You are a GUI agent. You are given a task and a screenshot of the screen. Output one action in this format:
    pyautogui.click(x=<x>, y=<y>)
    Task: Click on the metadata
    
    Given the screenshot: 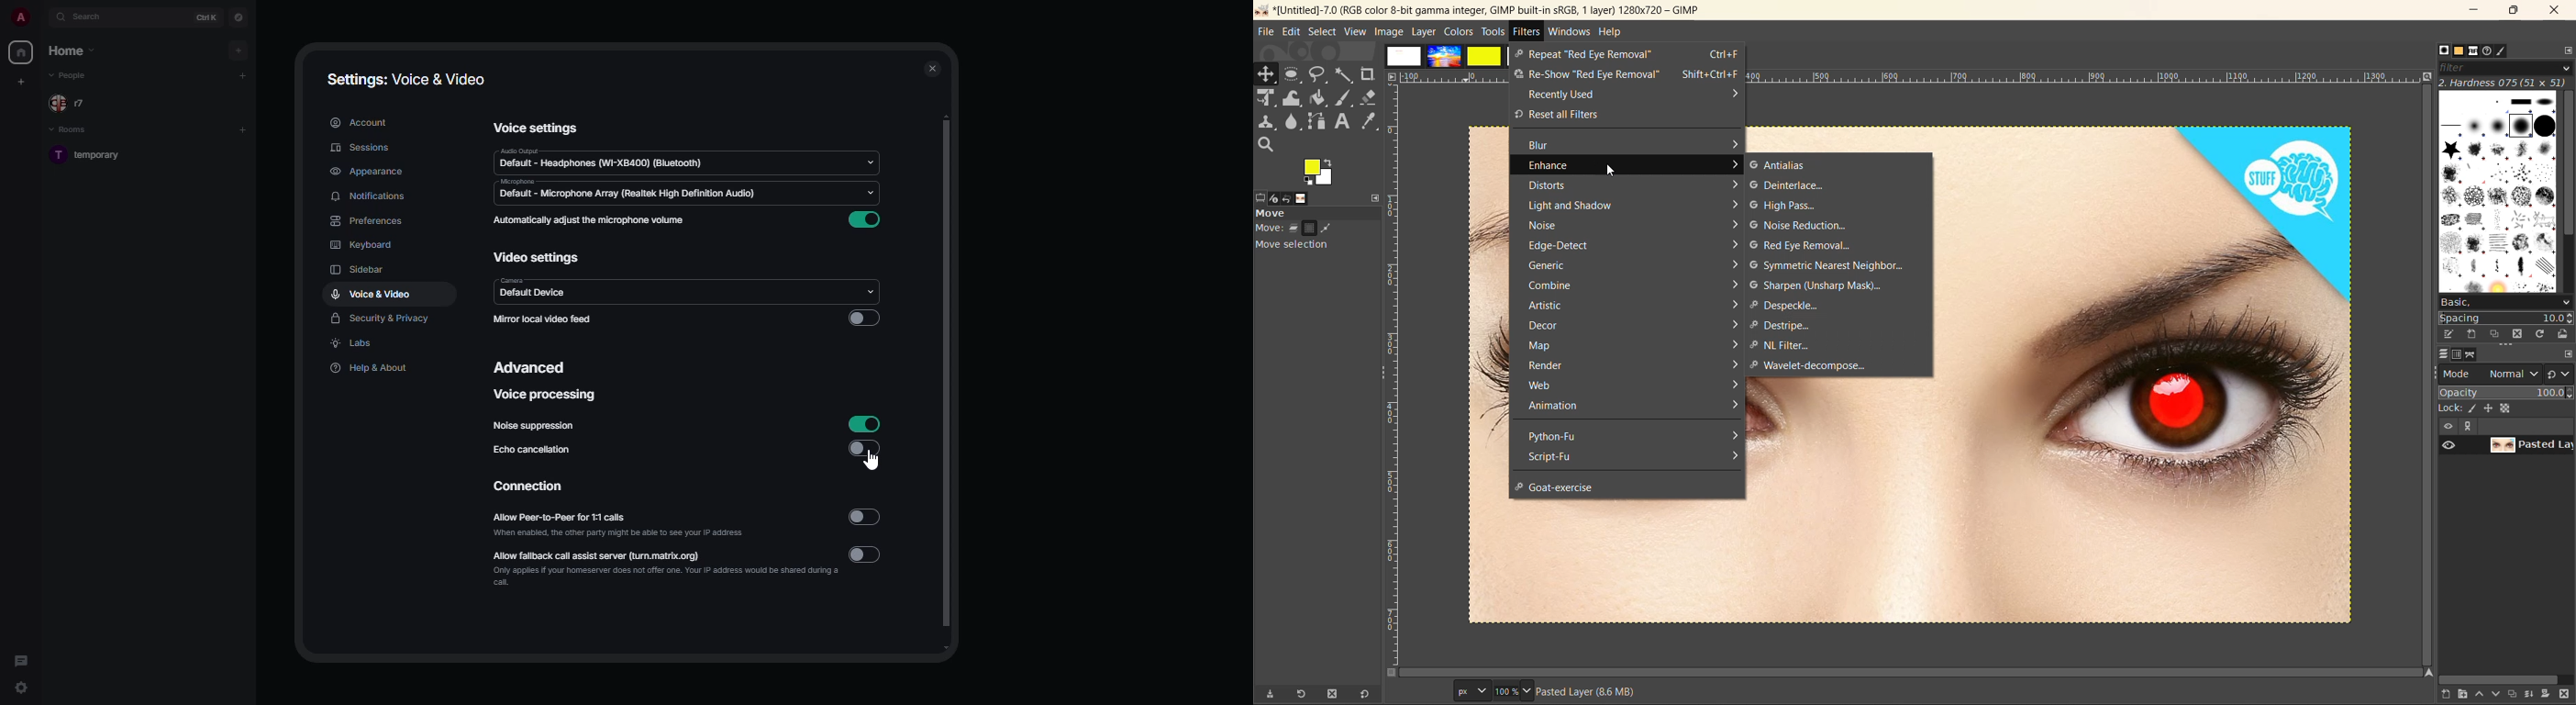 What is the action you would take?
    pyautogui.click(x=1586, y=691)
    